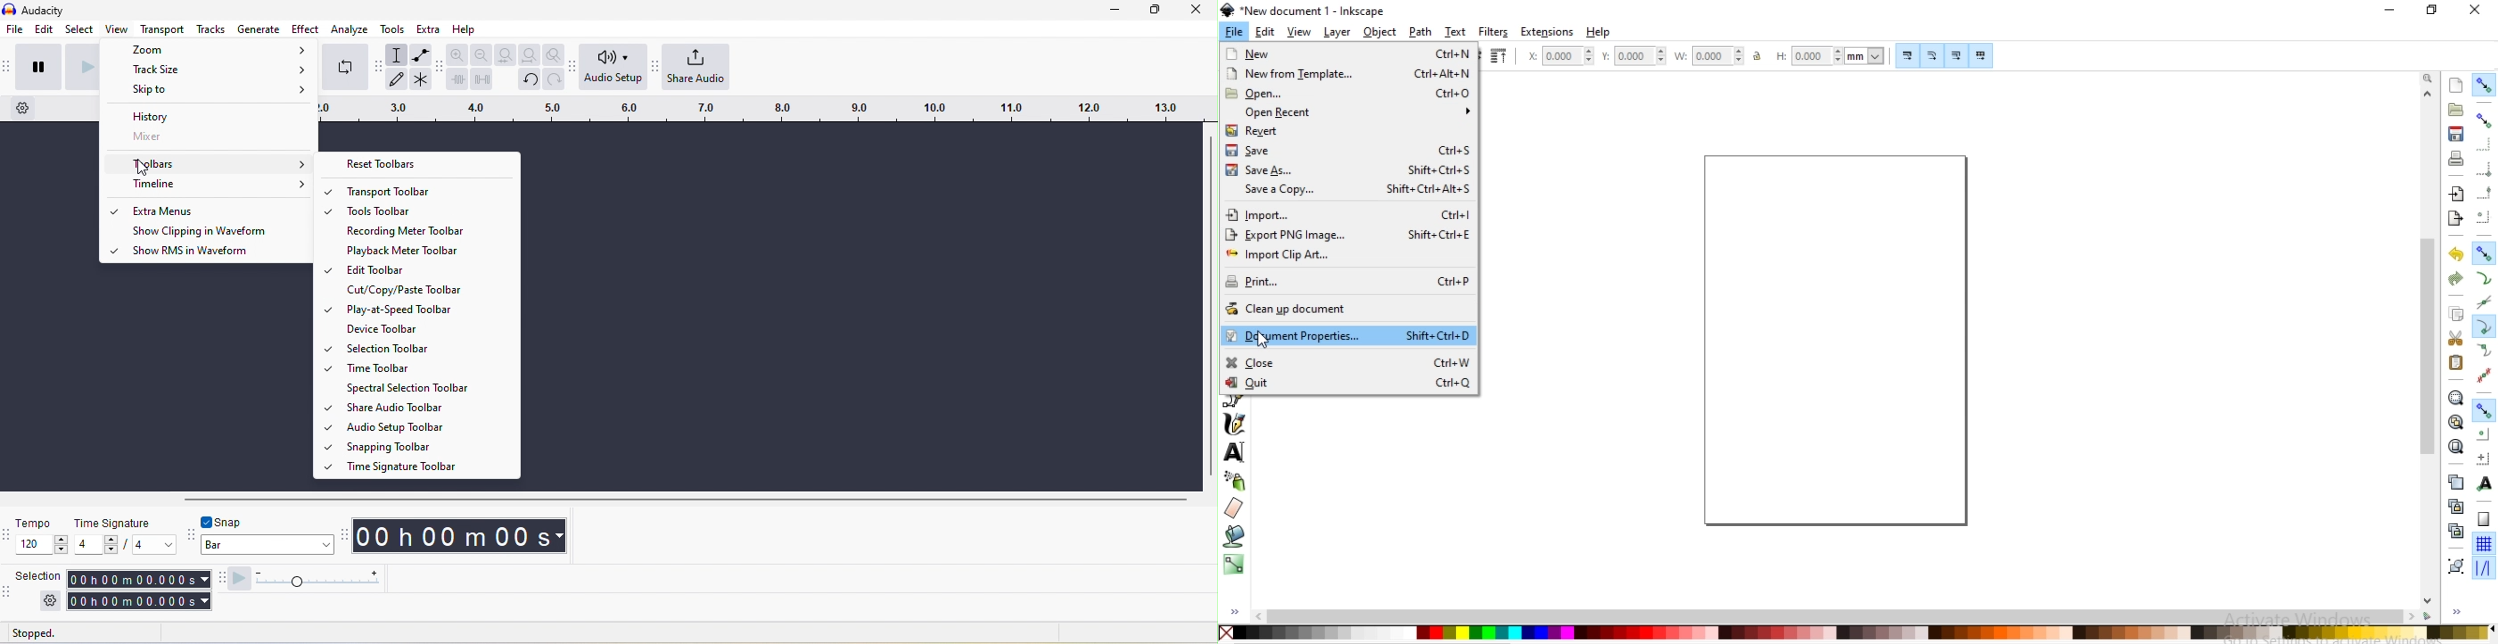 Image resolution: width=2520 pixels, height=644 pixels. I want to click on option enabled, so click(114, 212).